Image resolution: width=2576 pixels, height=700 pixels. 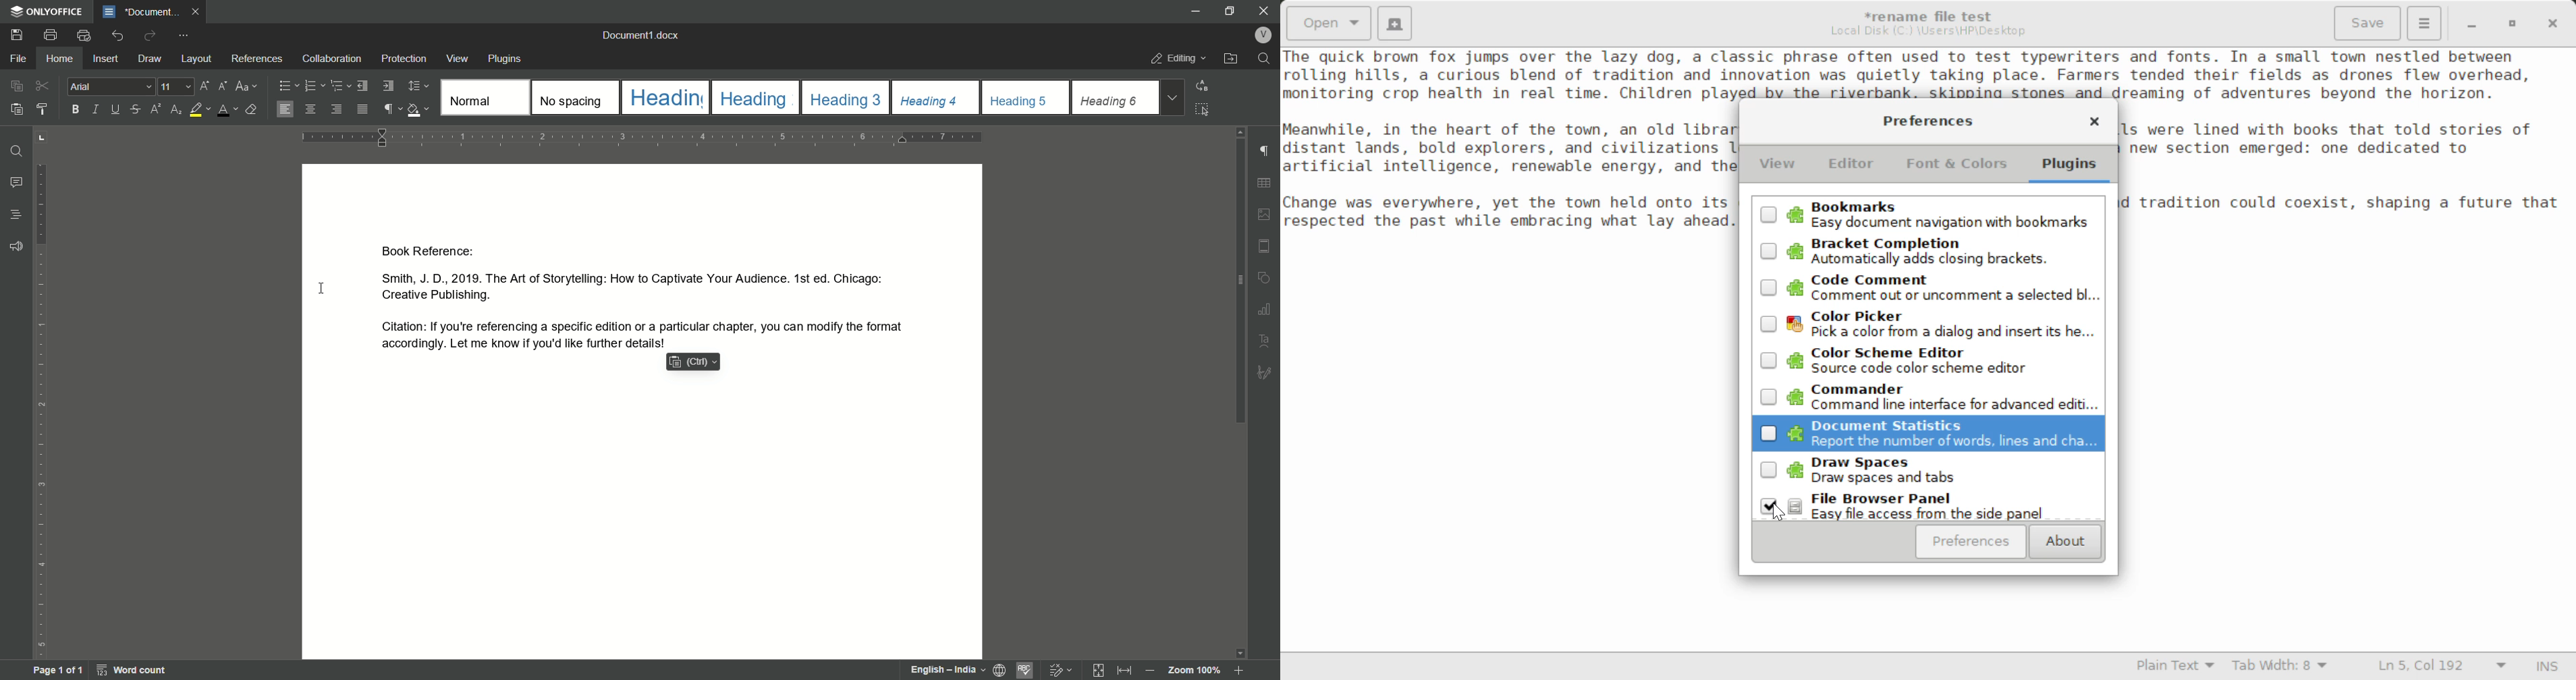 I want to click on strikethrough, so click(x=135, y=110).